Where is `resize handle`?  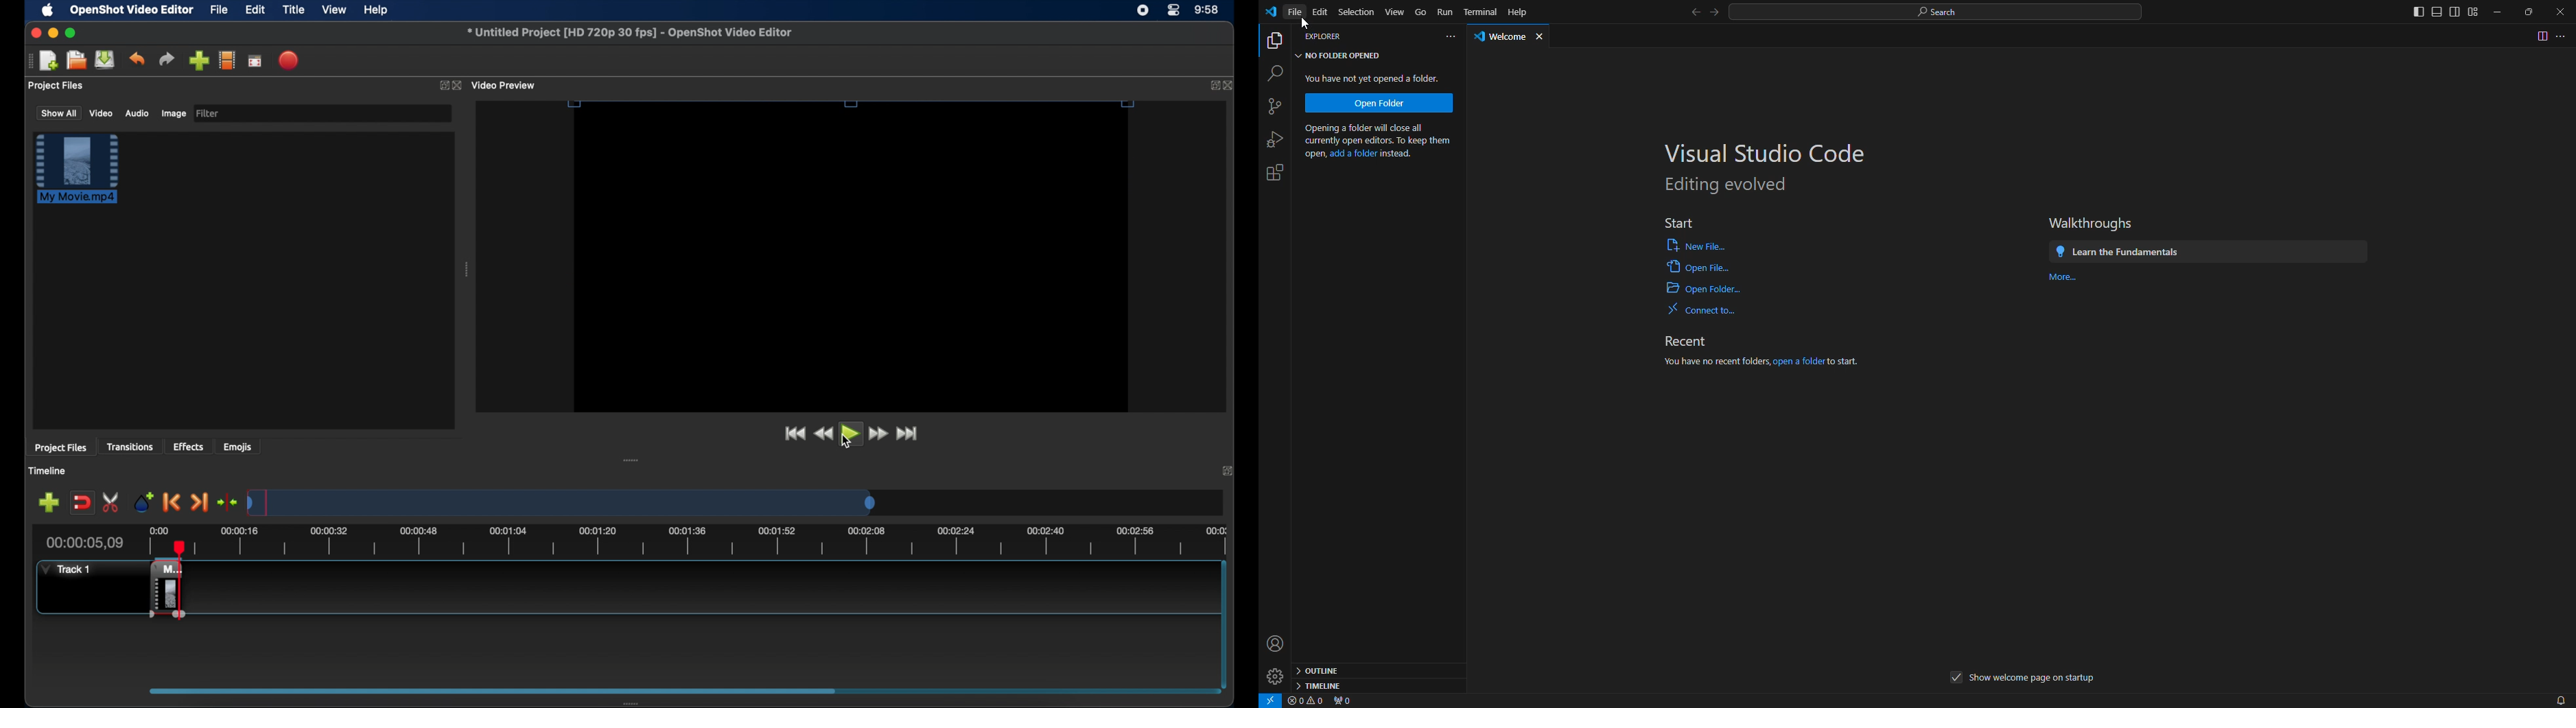 resize handle is located at coordinates (852, 104).